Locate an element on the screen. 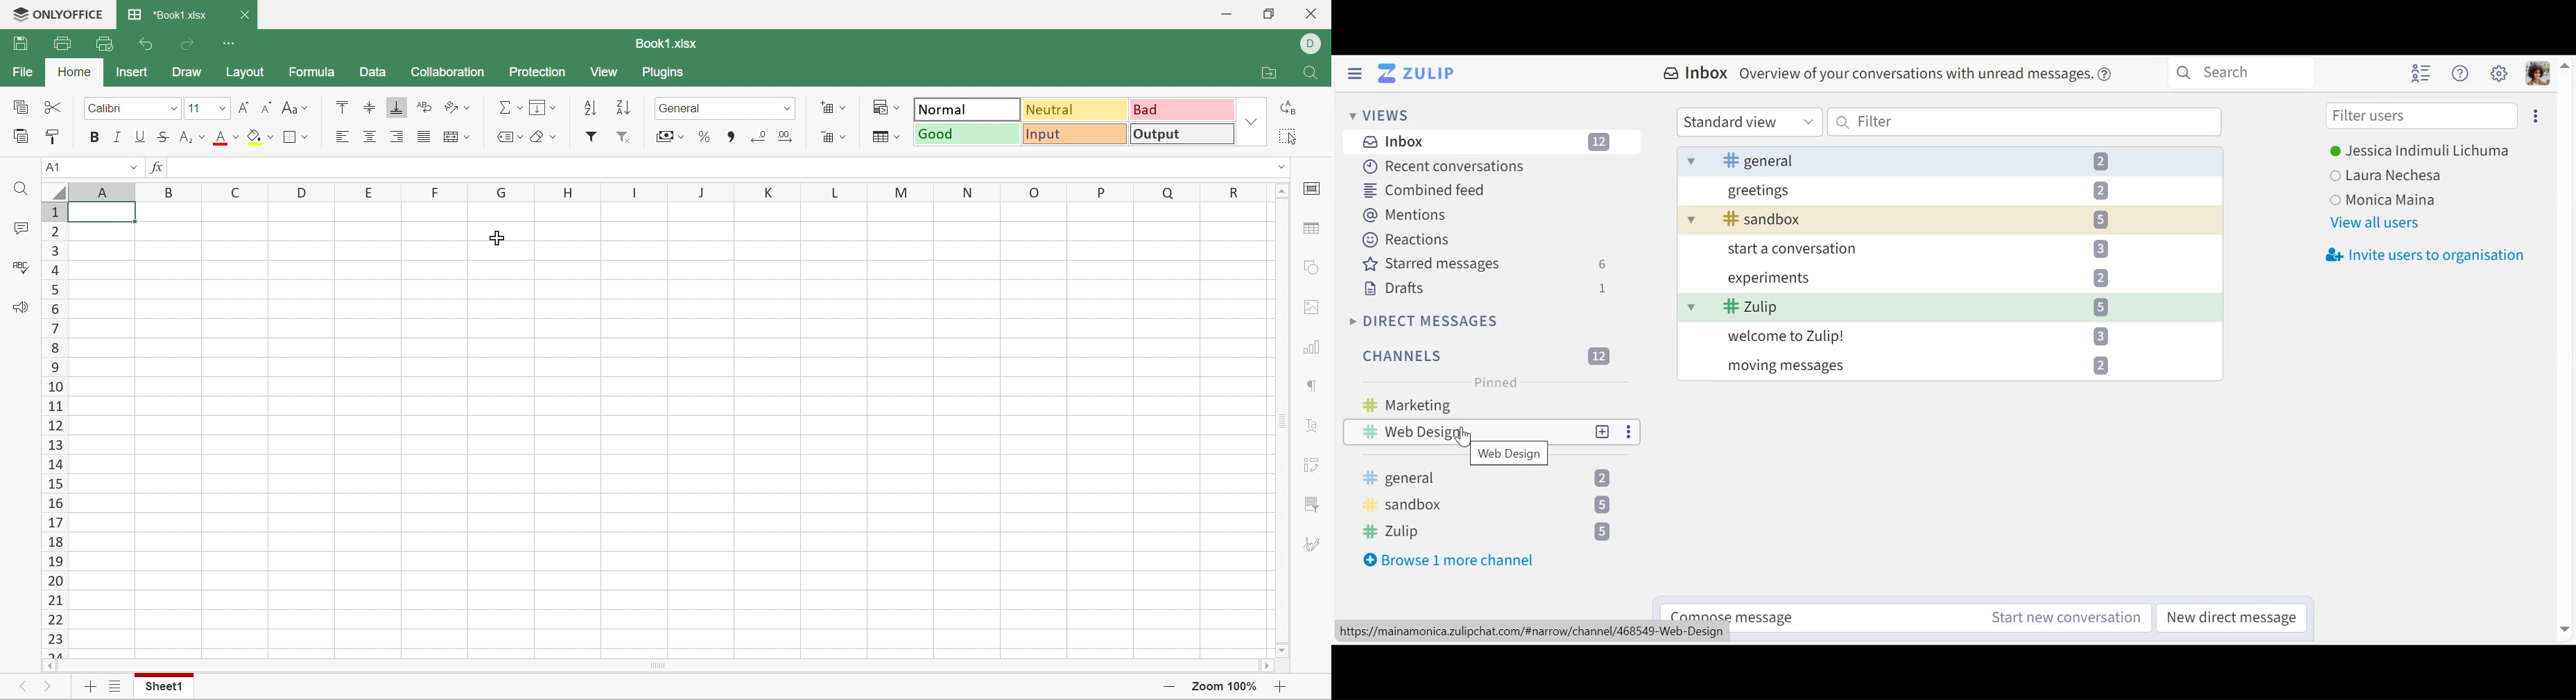  Align center is located at coordinates (370, 137).